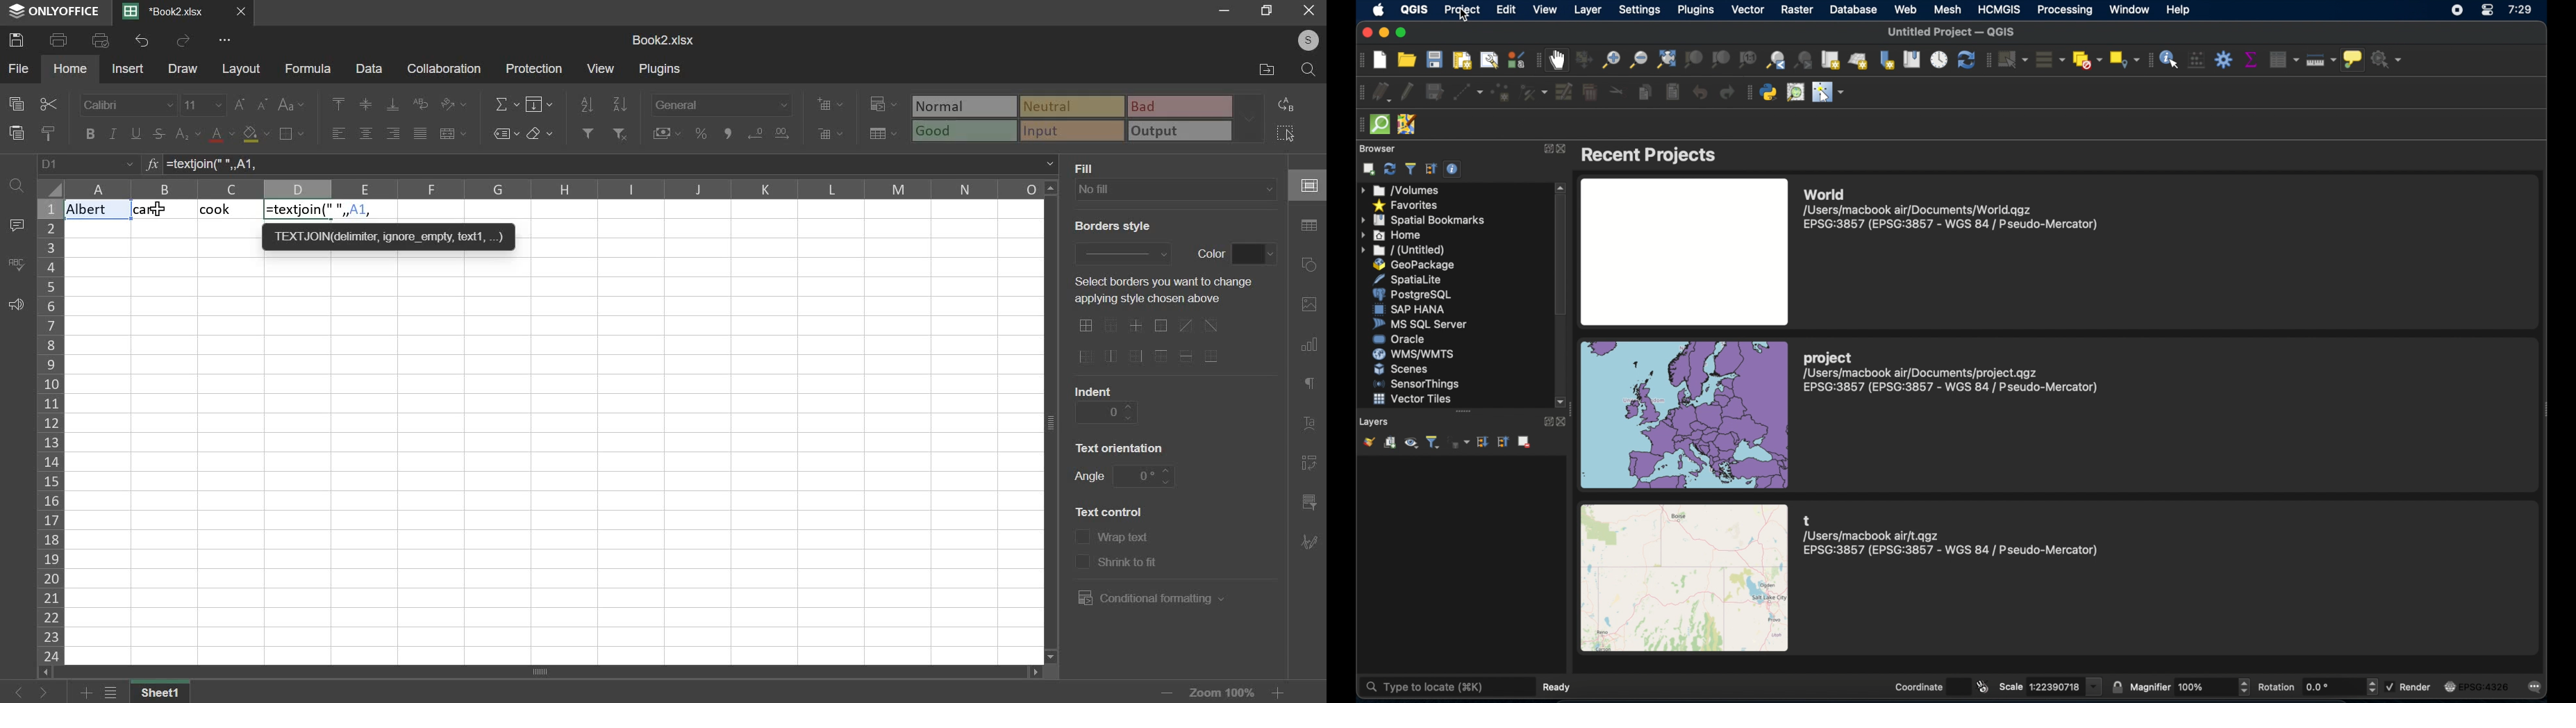 This screenshot has width=2576, height=728. What do you see at coordinates (663, 40) in the screenshot?
I see `spreadsheet name` at bounding box center [663, 40].